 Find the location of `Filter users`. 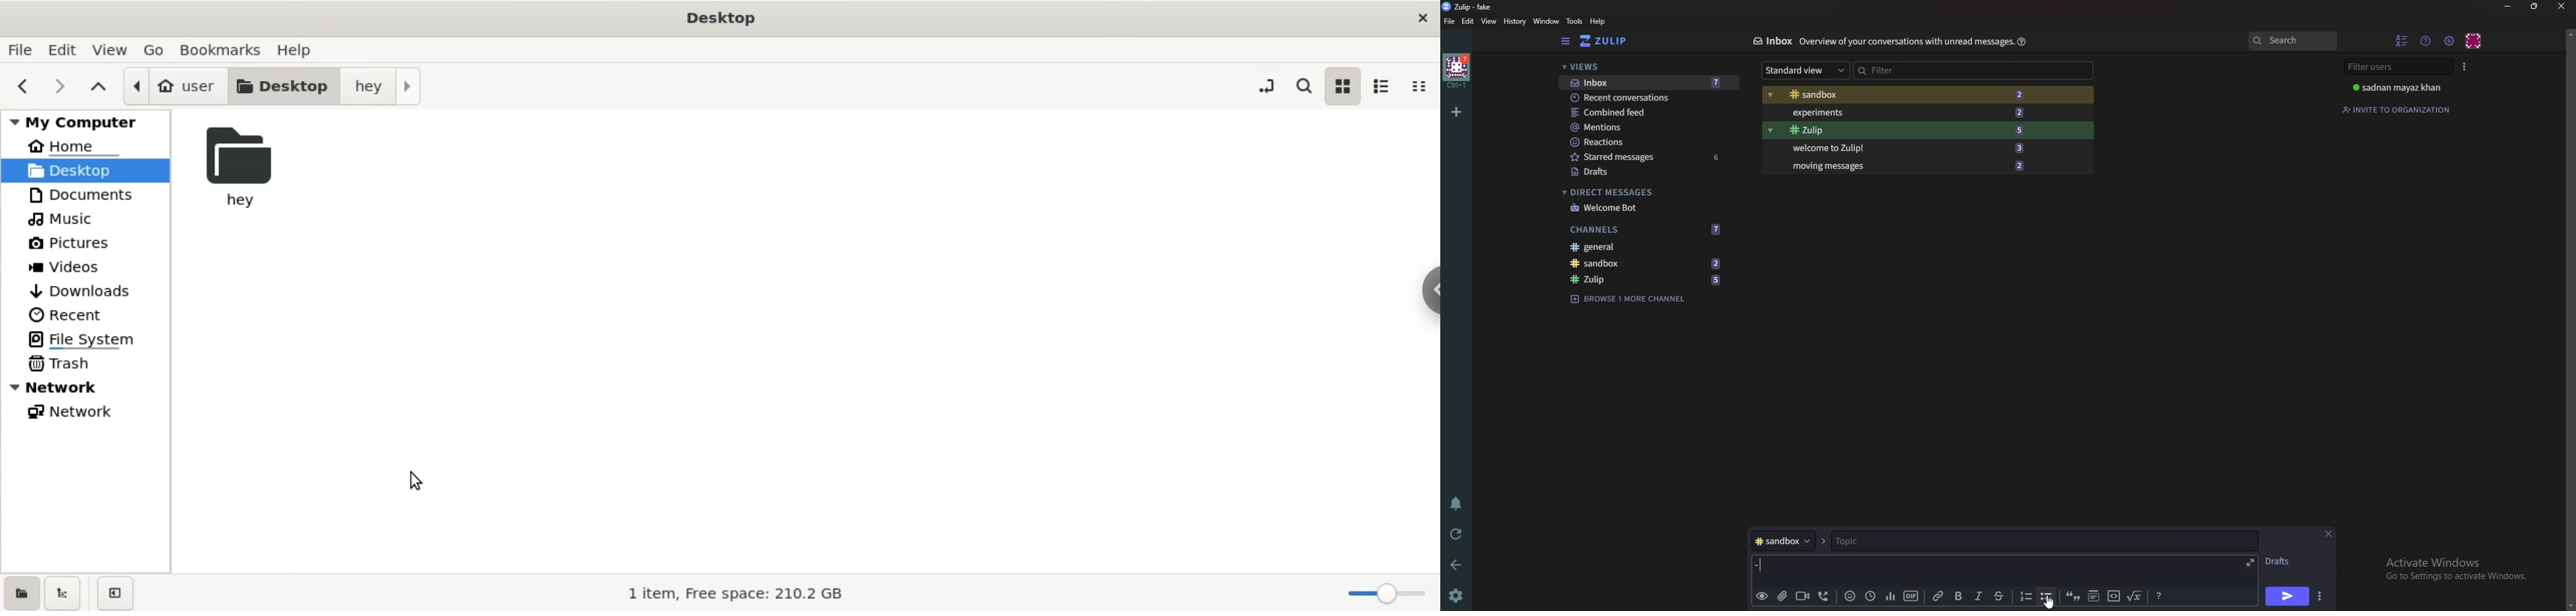

Filter users is located at coordinates (2401, 67).